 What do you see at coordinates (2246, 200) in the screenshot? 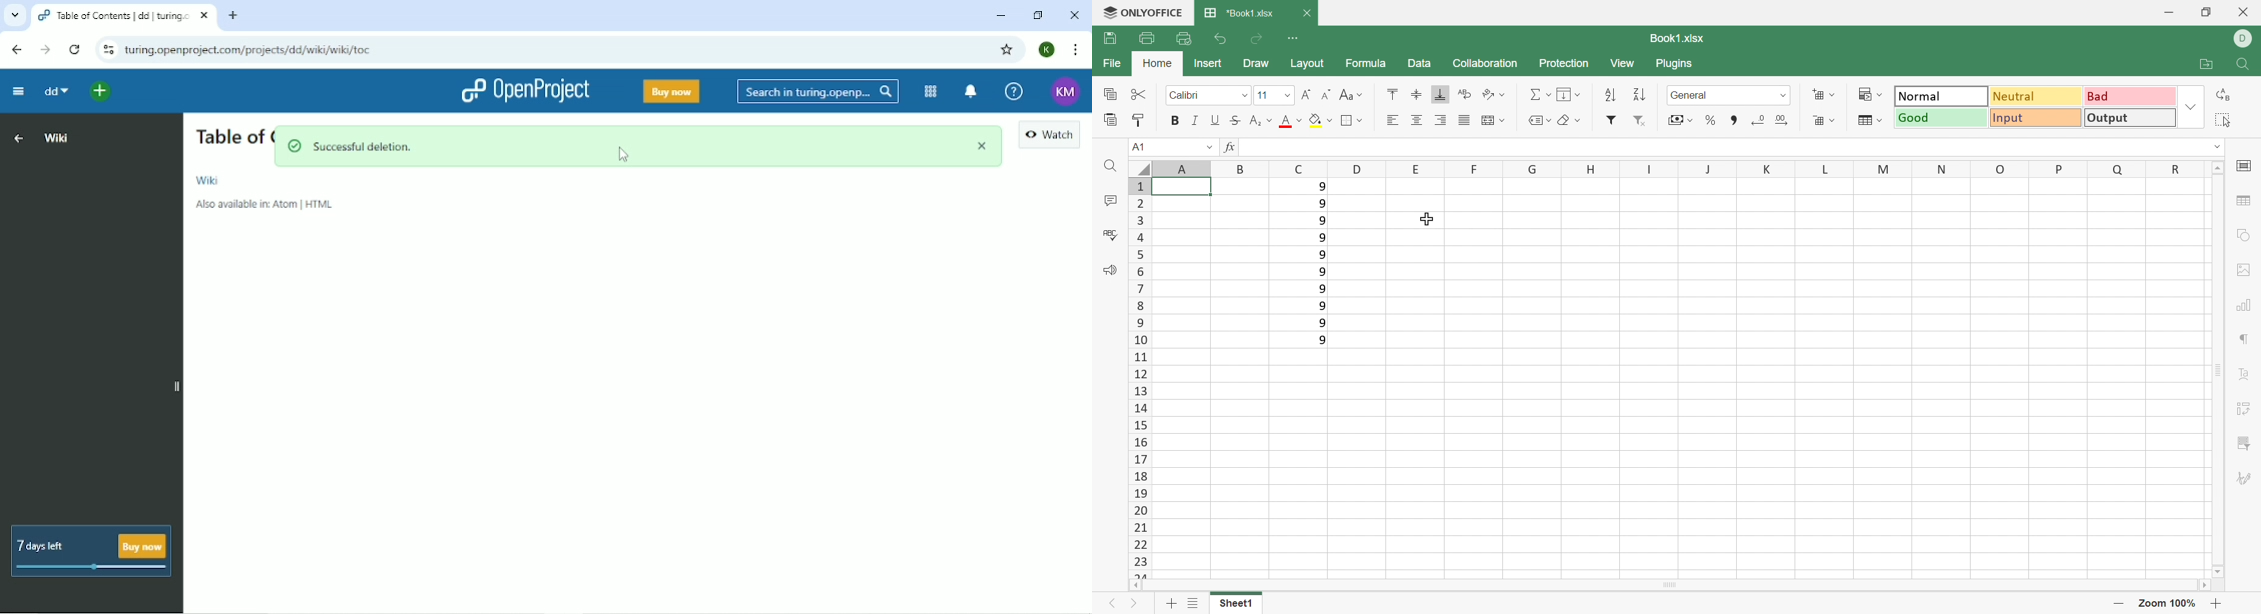
I see `table settings` at bounding box center [2246, 200].